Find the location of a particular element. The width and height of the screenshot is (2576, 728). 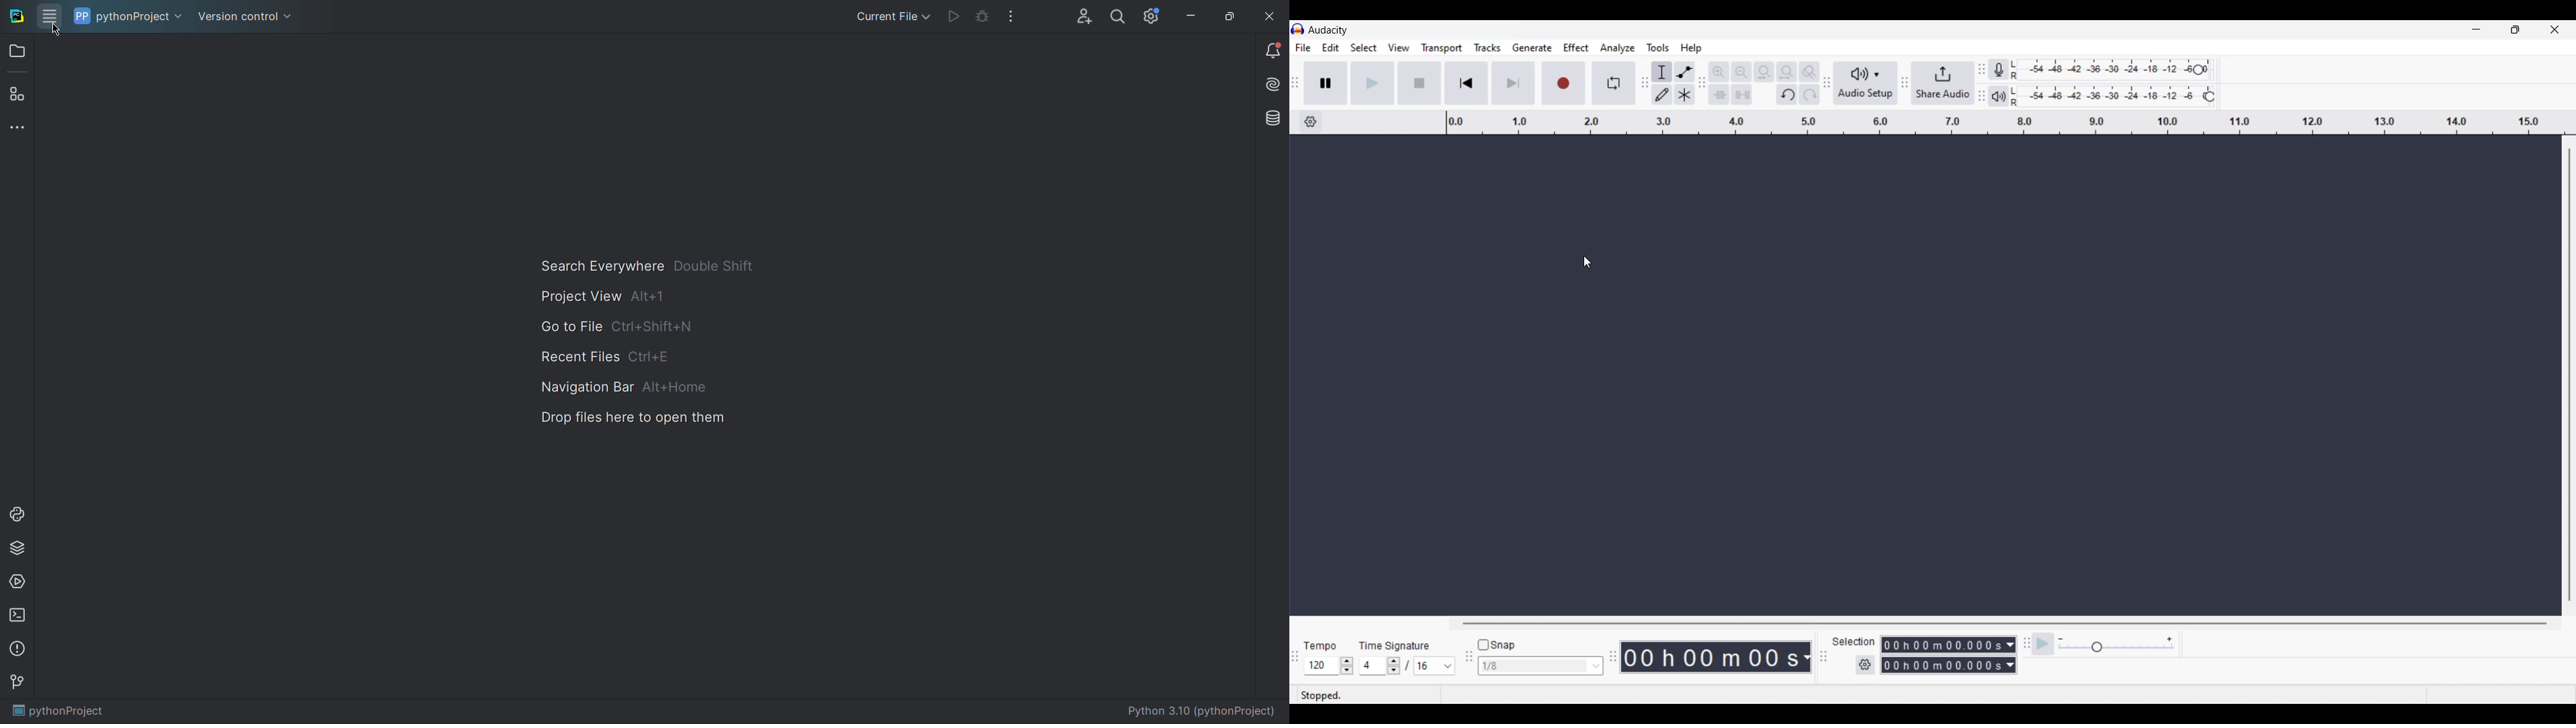

Play-at-speed/Play-at-speed oncce is located at coordinates (2043, 644).